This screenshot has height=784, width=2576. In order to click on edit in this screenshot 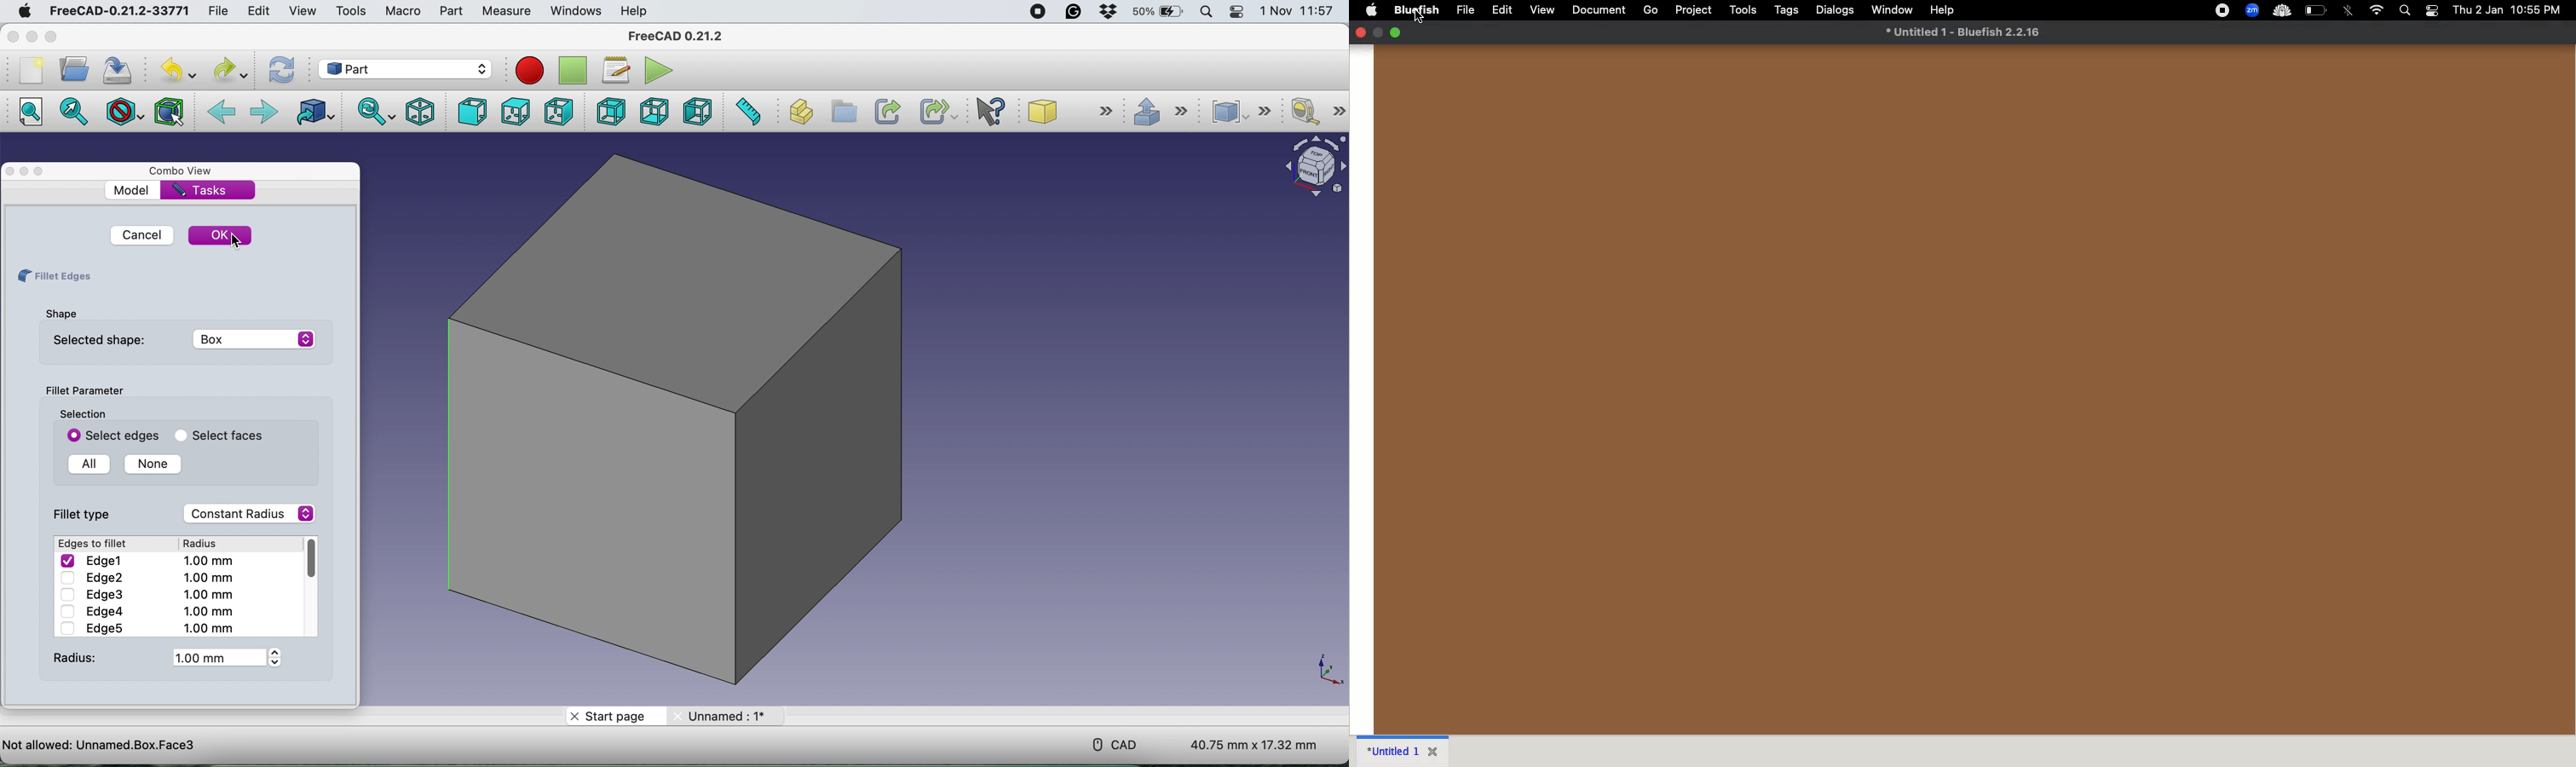, I will do `click(257, 12)`.